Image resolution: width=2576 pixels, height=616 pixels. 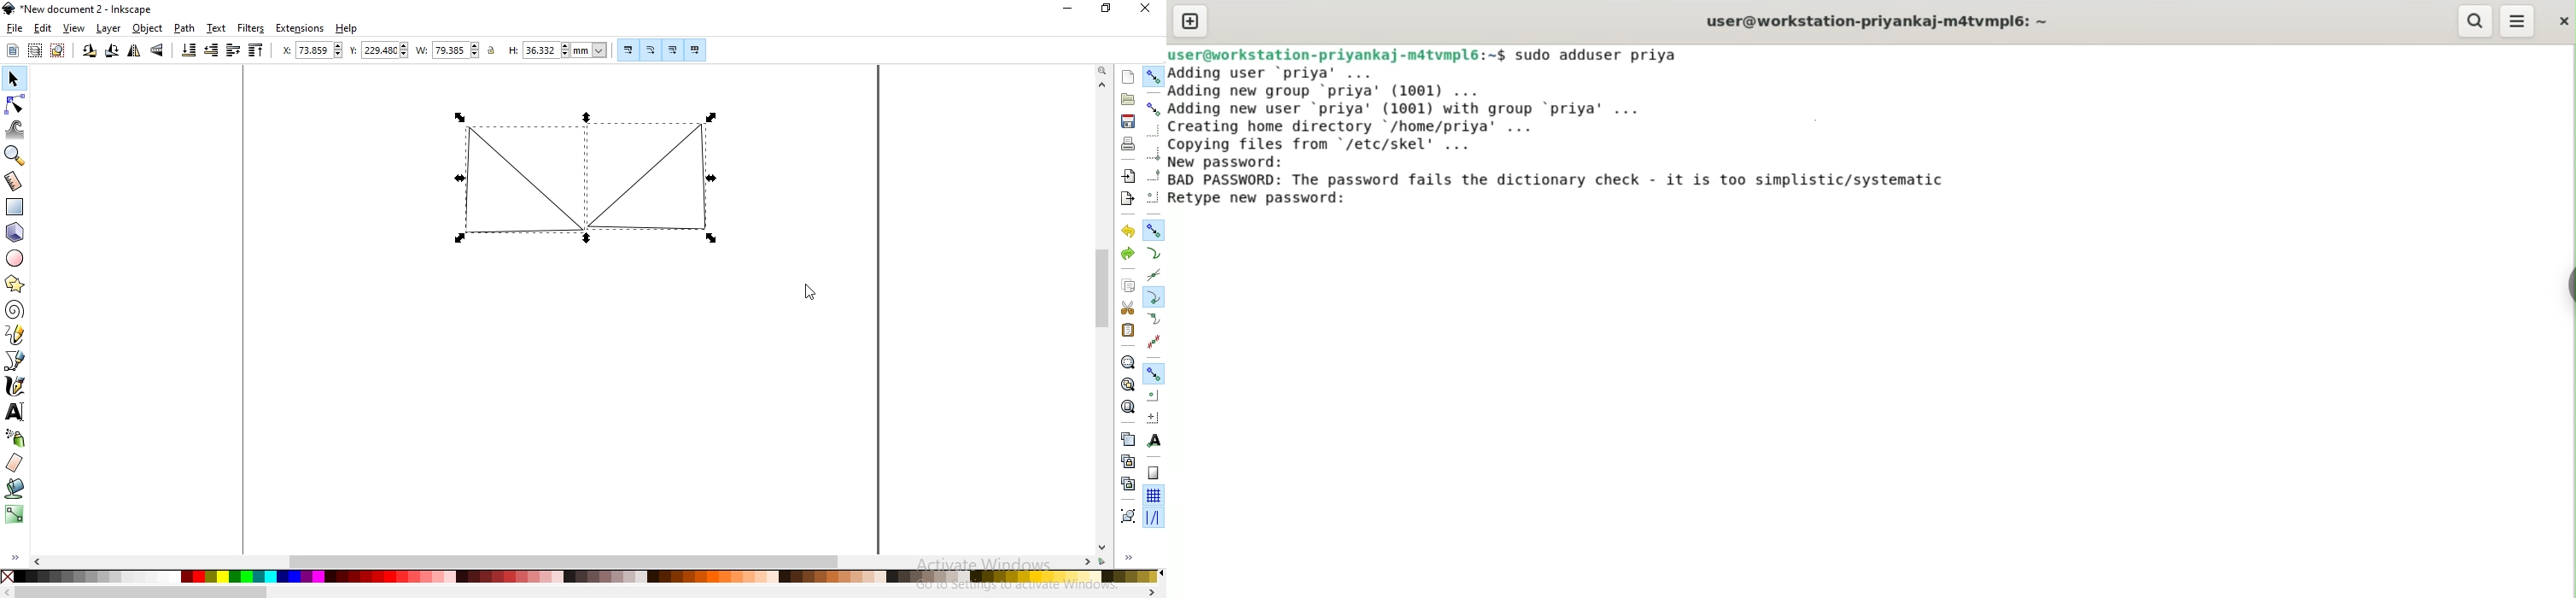 I want to click on move patterns along with objects, so click(x=695, y=48).